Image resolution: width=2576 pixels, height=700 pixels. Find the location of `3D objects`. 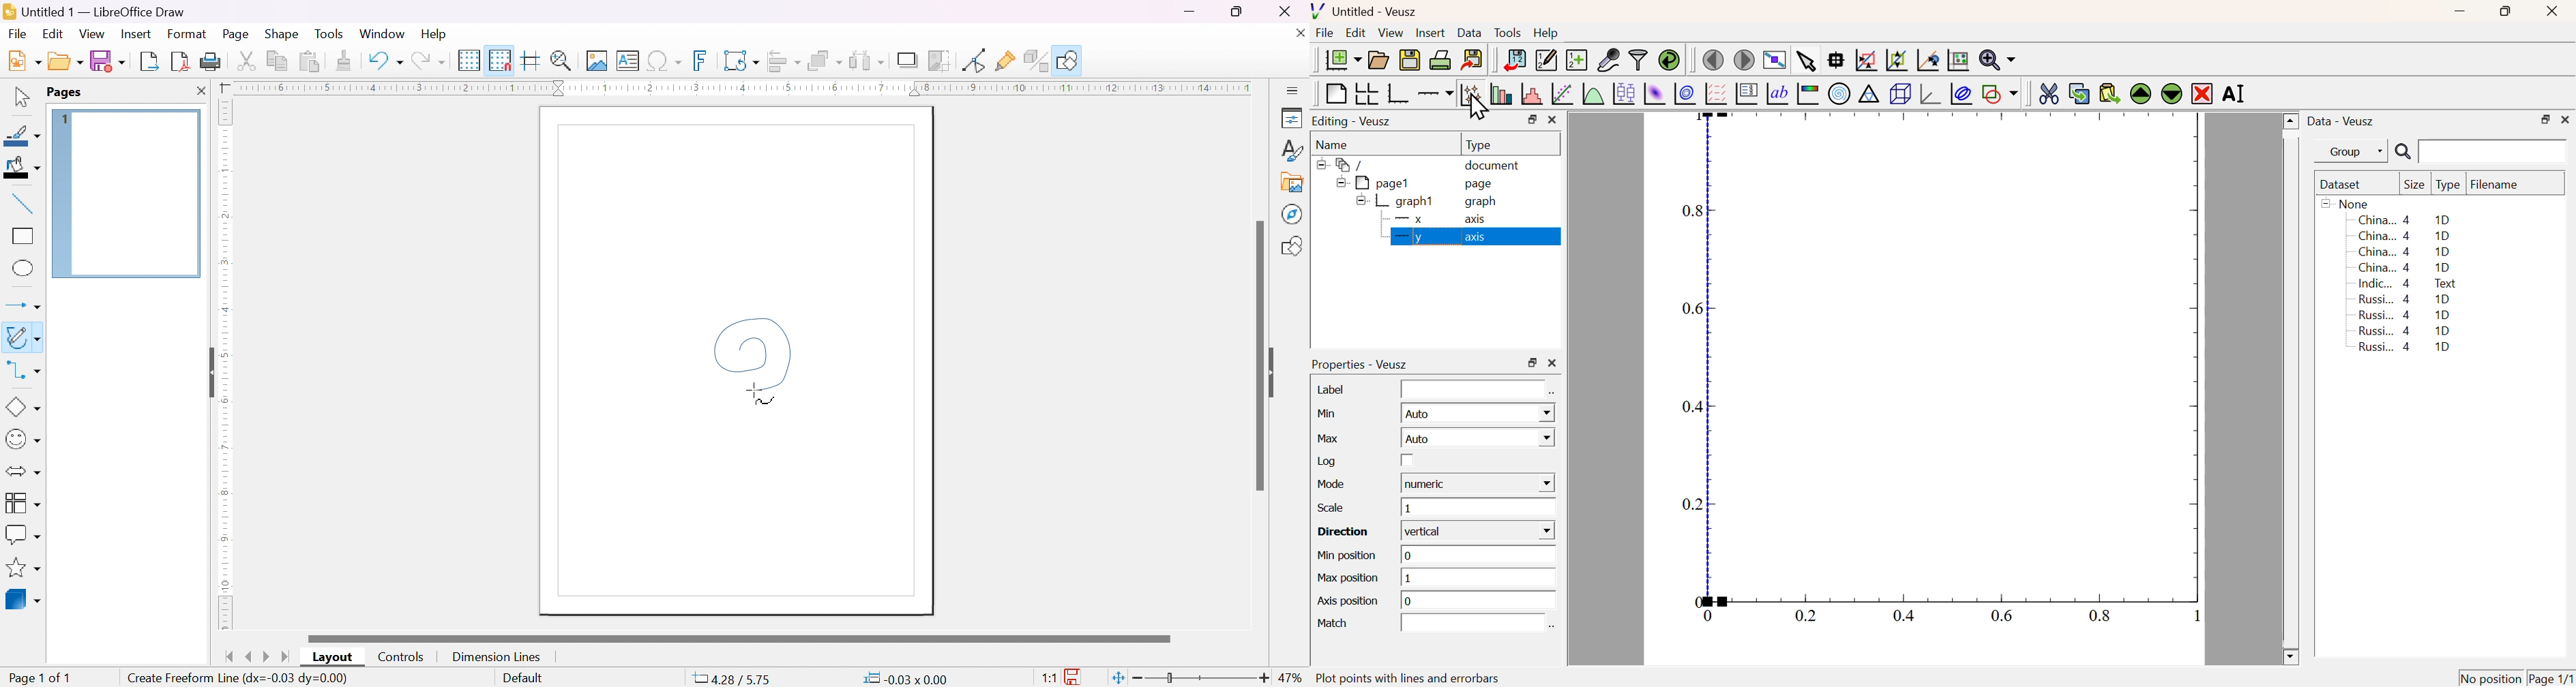

3D objects is located at coordinates (23, 600).